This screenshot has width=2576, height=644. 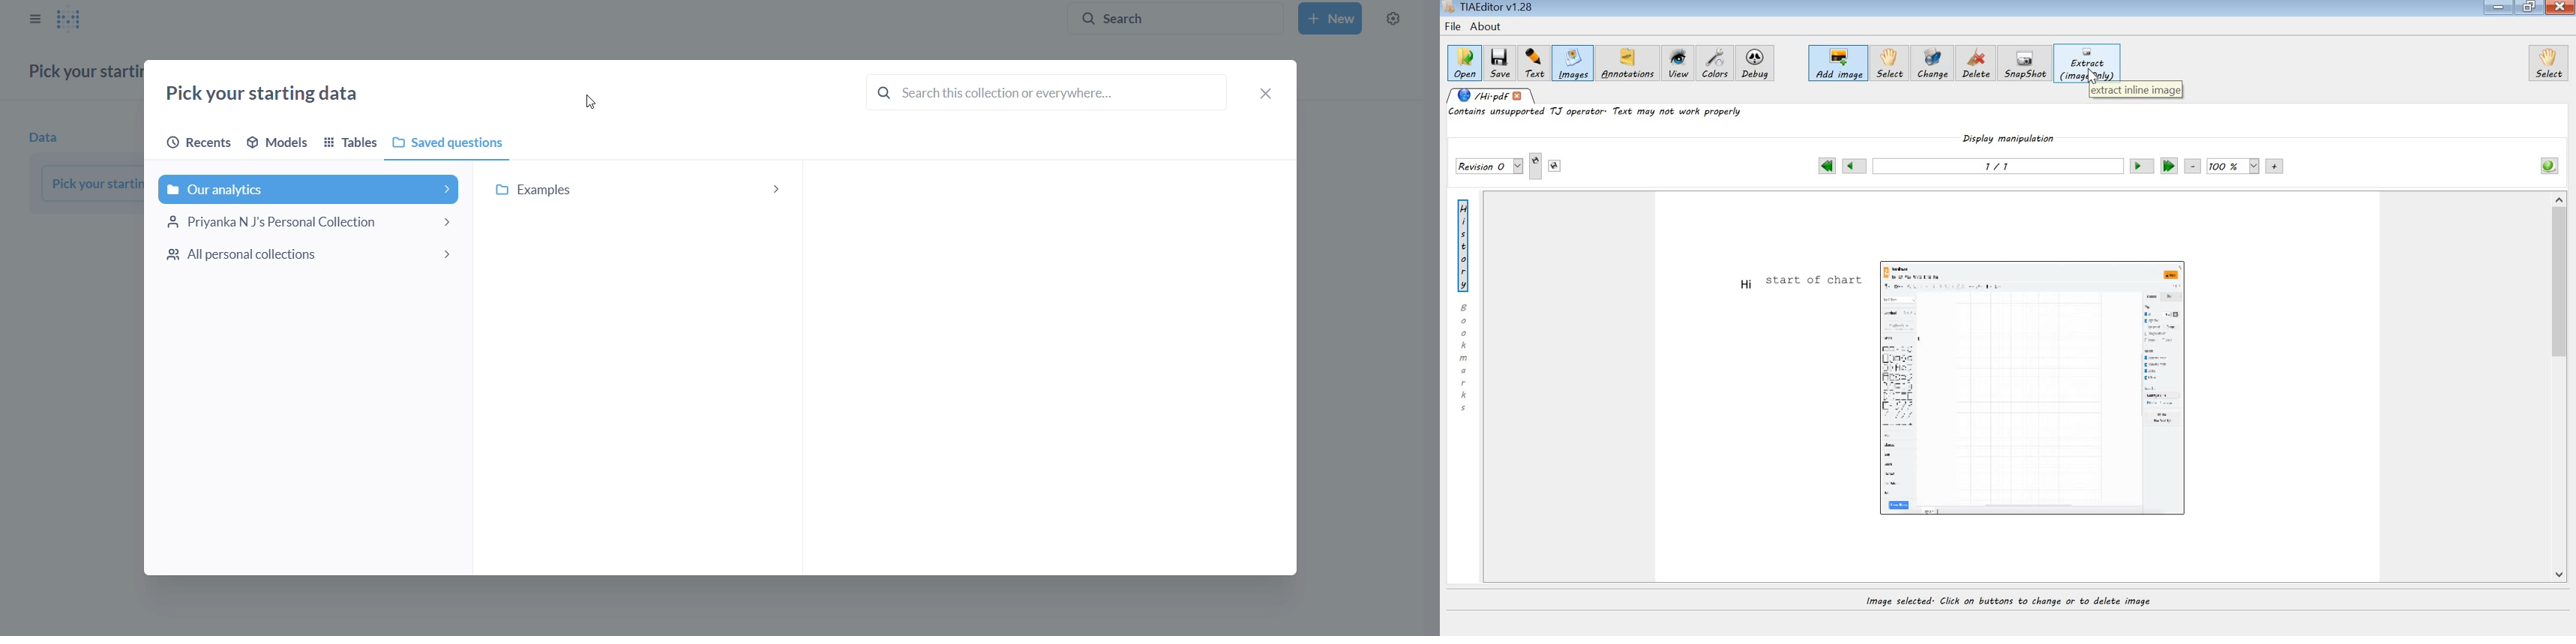 What do you see at coordinates (34, 19) in the screenshot?
I see `close sidebar` at bounding box center [34, 19].